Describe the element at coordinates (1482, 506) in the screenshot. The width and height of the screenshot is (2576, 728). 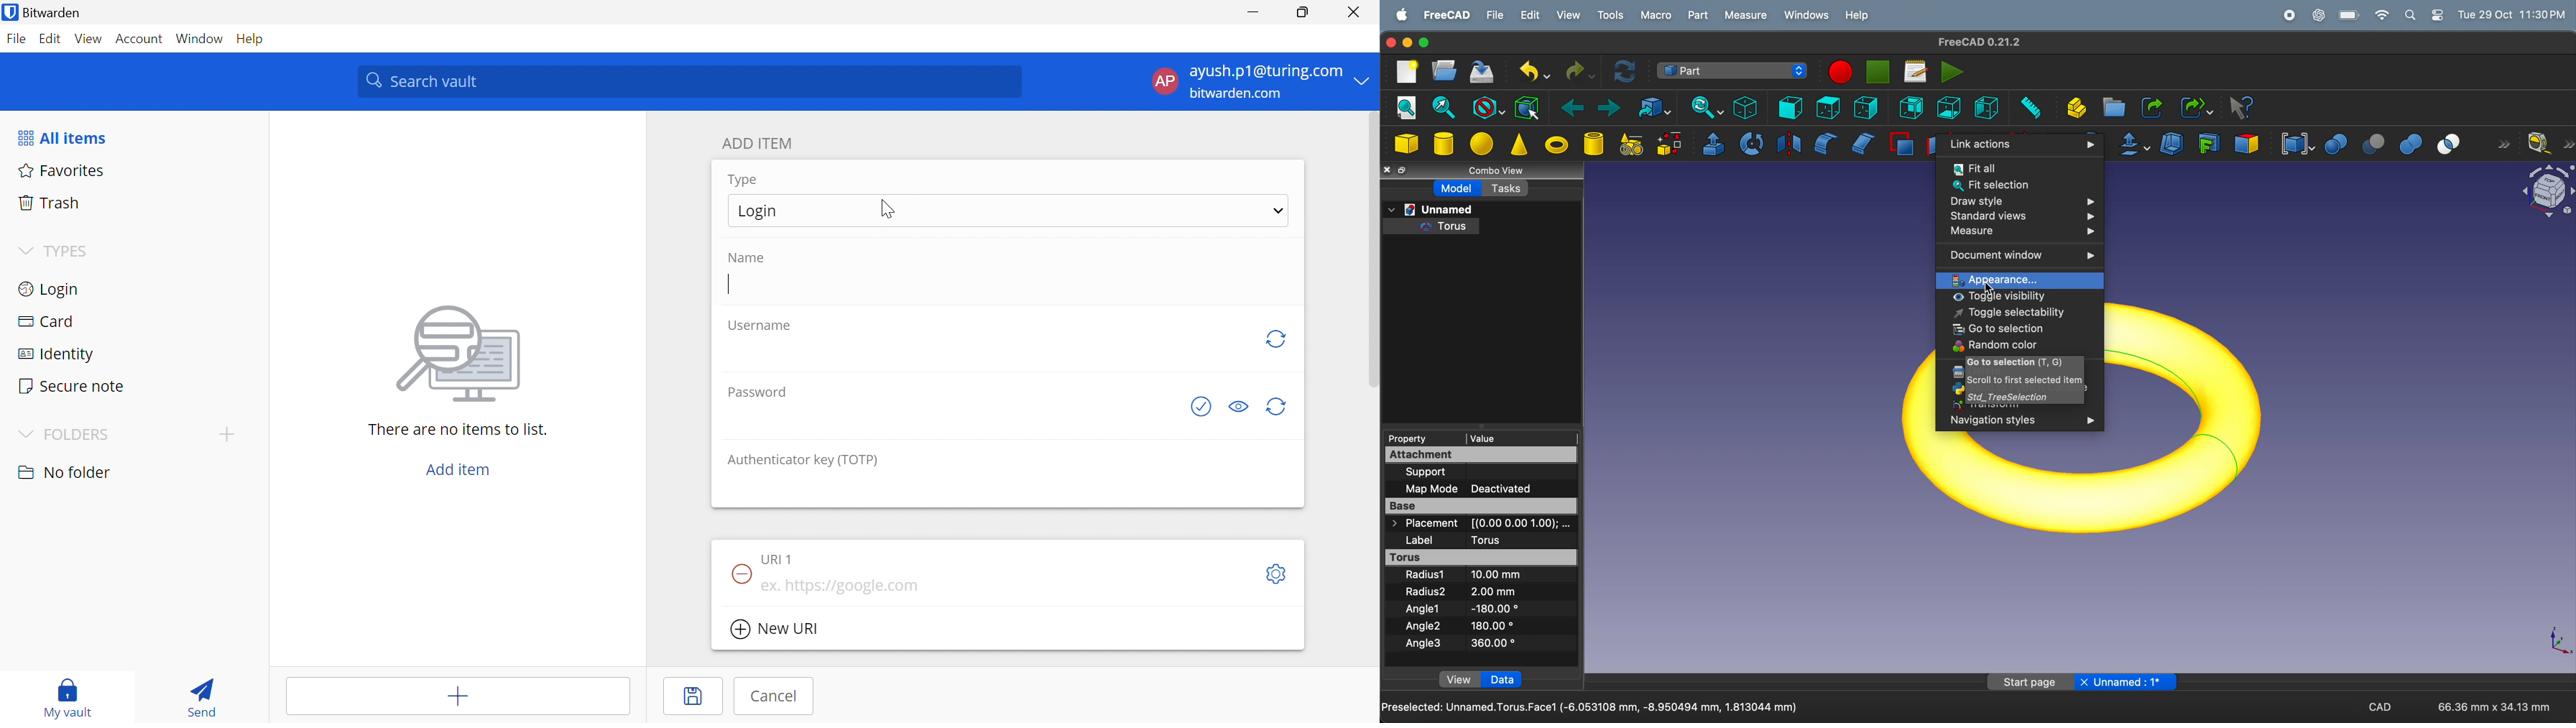
I see `base` at that location.